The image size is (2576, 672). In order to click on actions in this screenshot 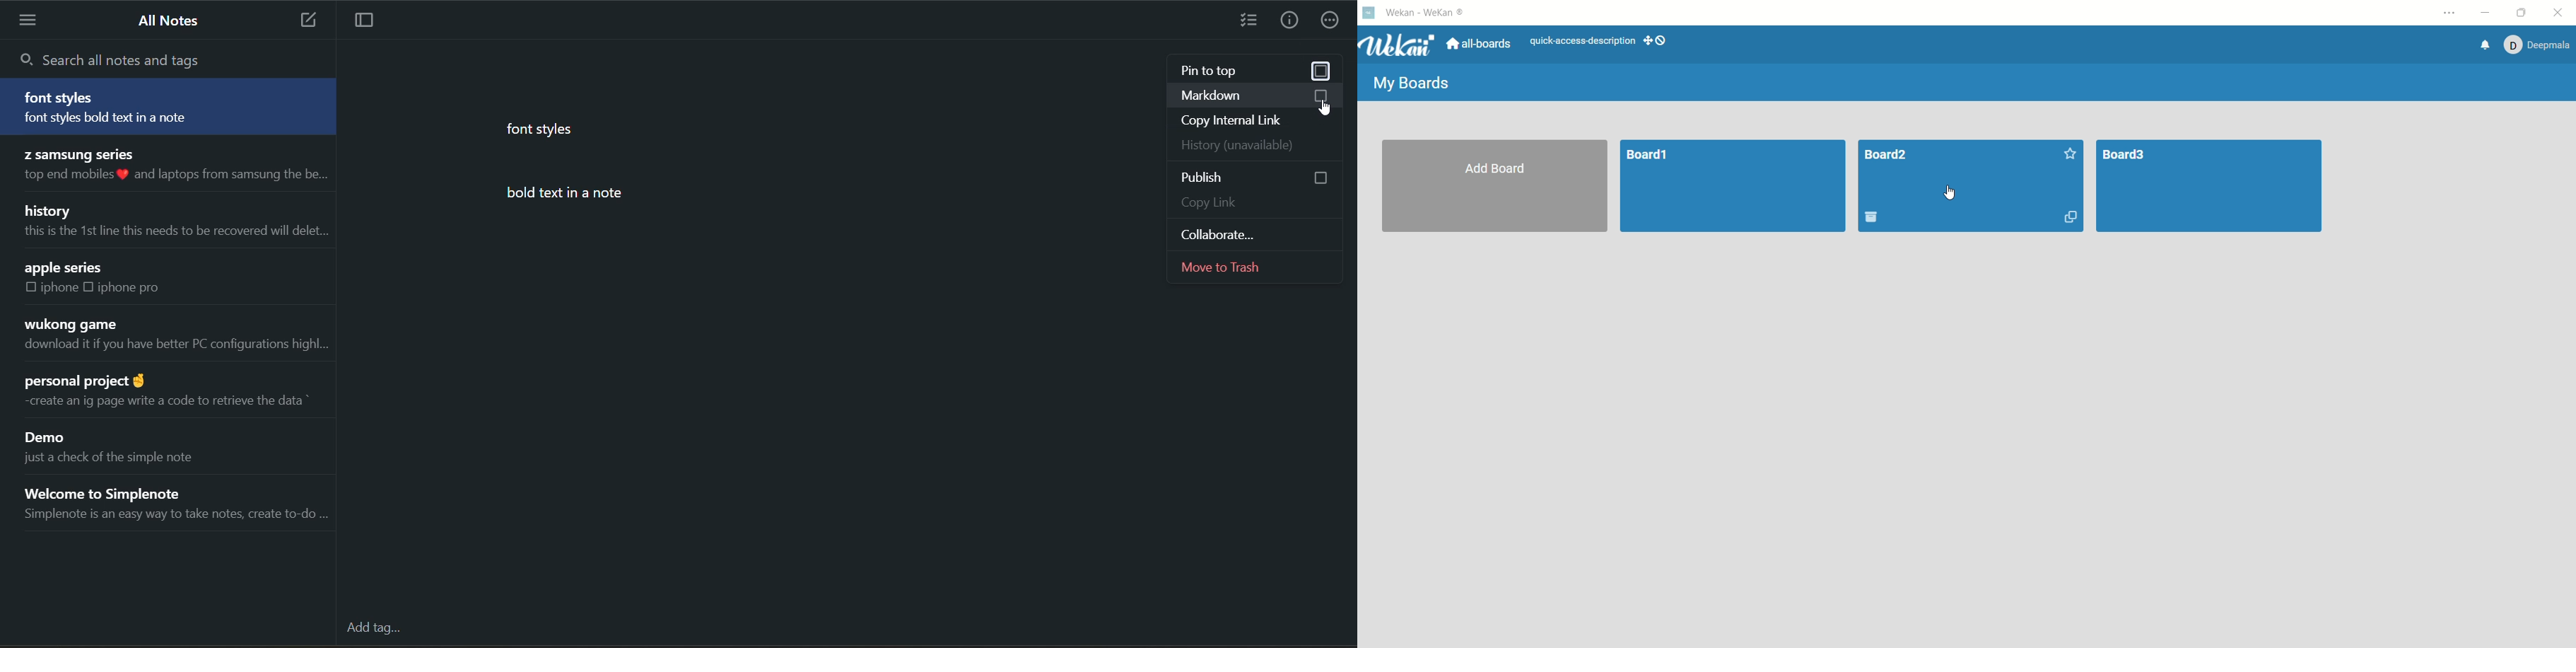, I will do `click(1330, 23)`.